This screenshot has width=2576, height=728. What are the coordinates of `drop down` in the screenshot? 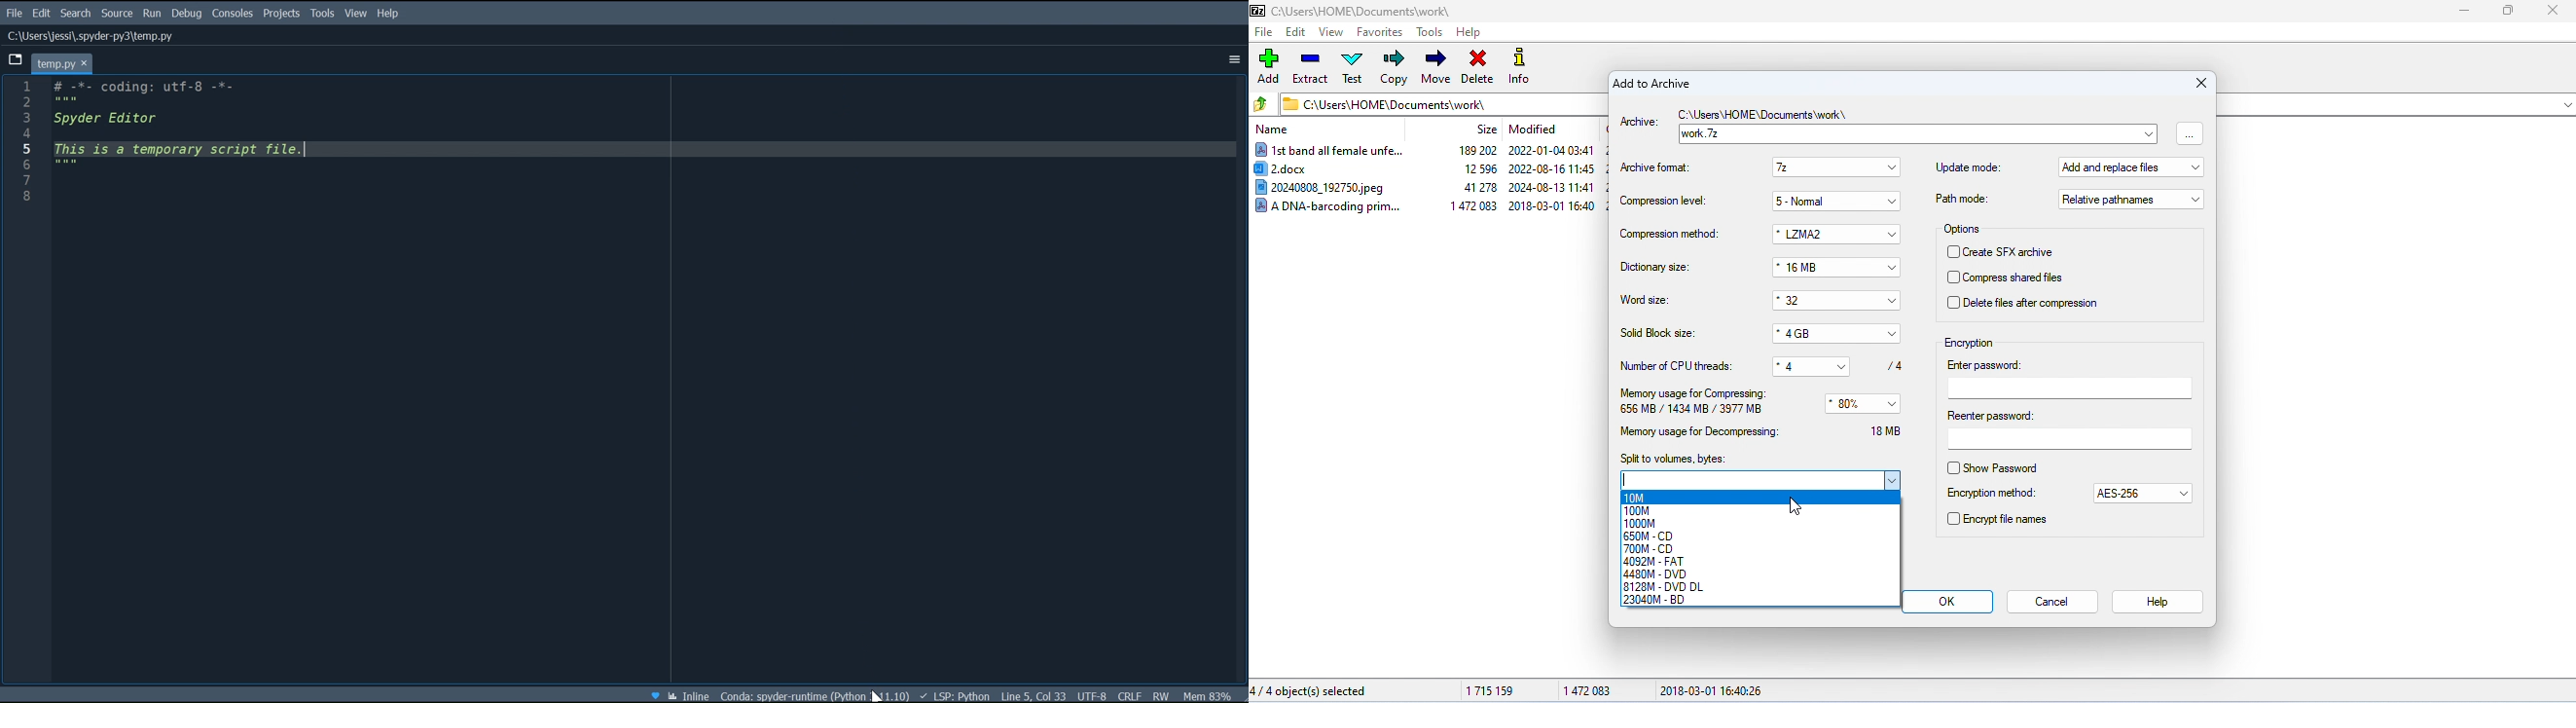 It's located at (1893, 301).